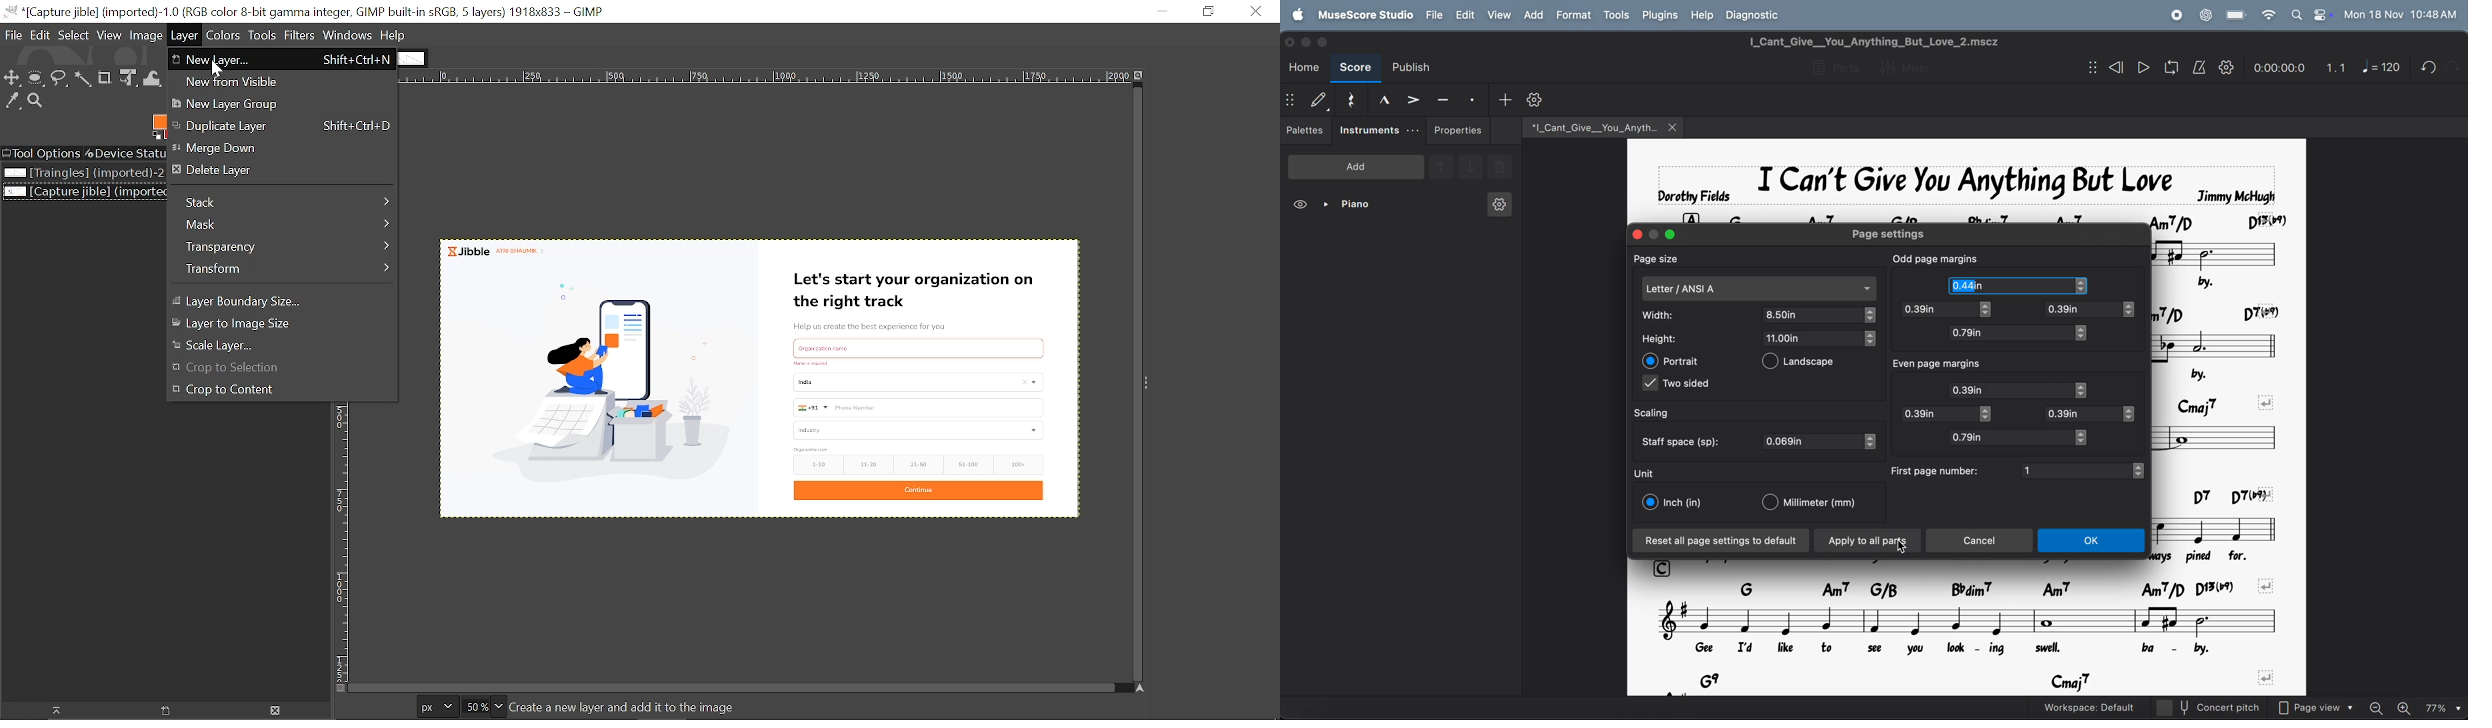  Describe the element at coordinates (1815, 503) in the screenshot. I see `milimeter` at that location.